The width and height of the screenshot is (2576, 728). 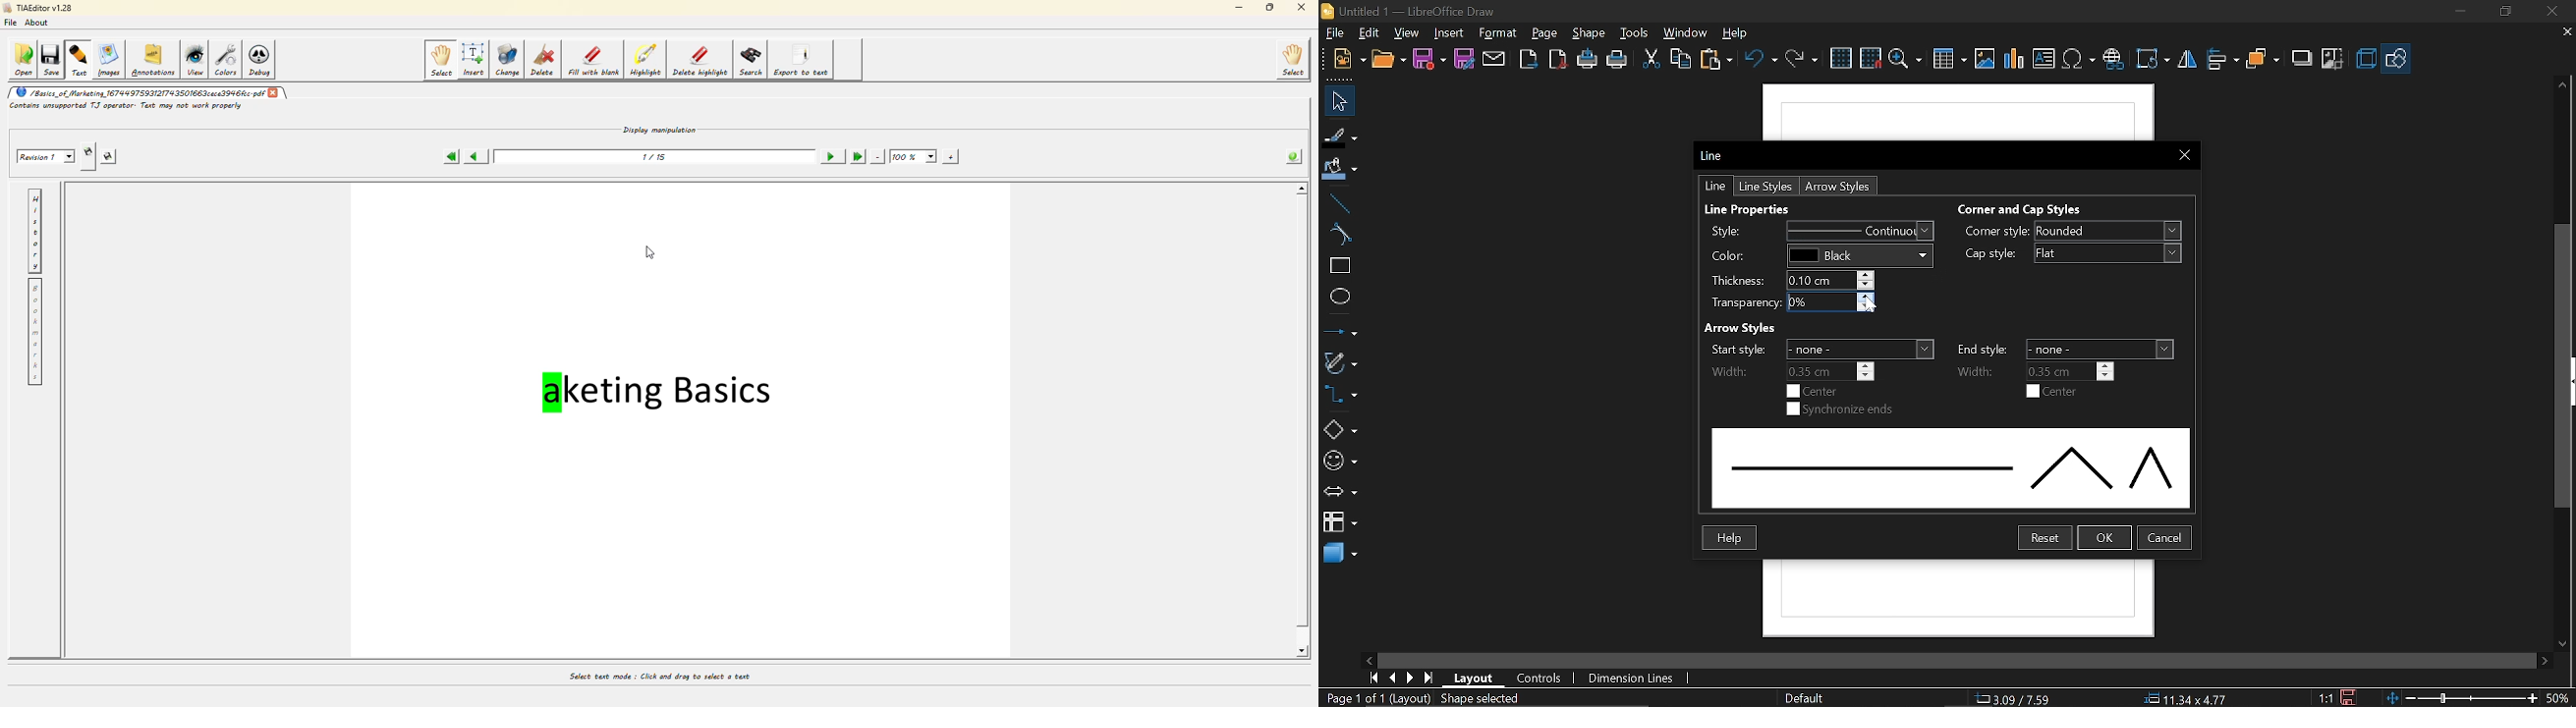 I want to click on Scaling factor (1:1), so click(x=2326, y=698).